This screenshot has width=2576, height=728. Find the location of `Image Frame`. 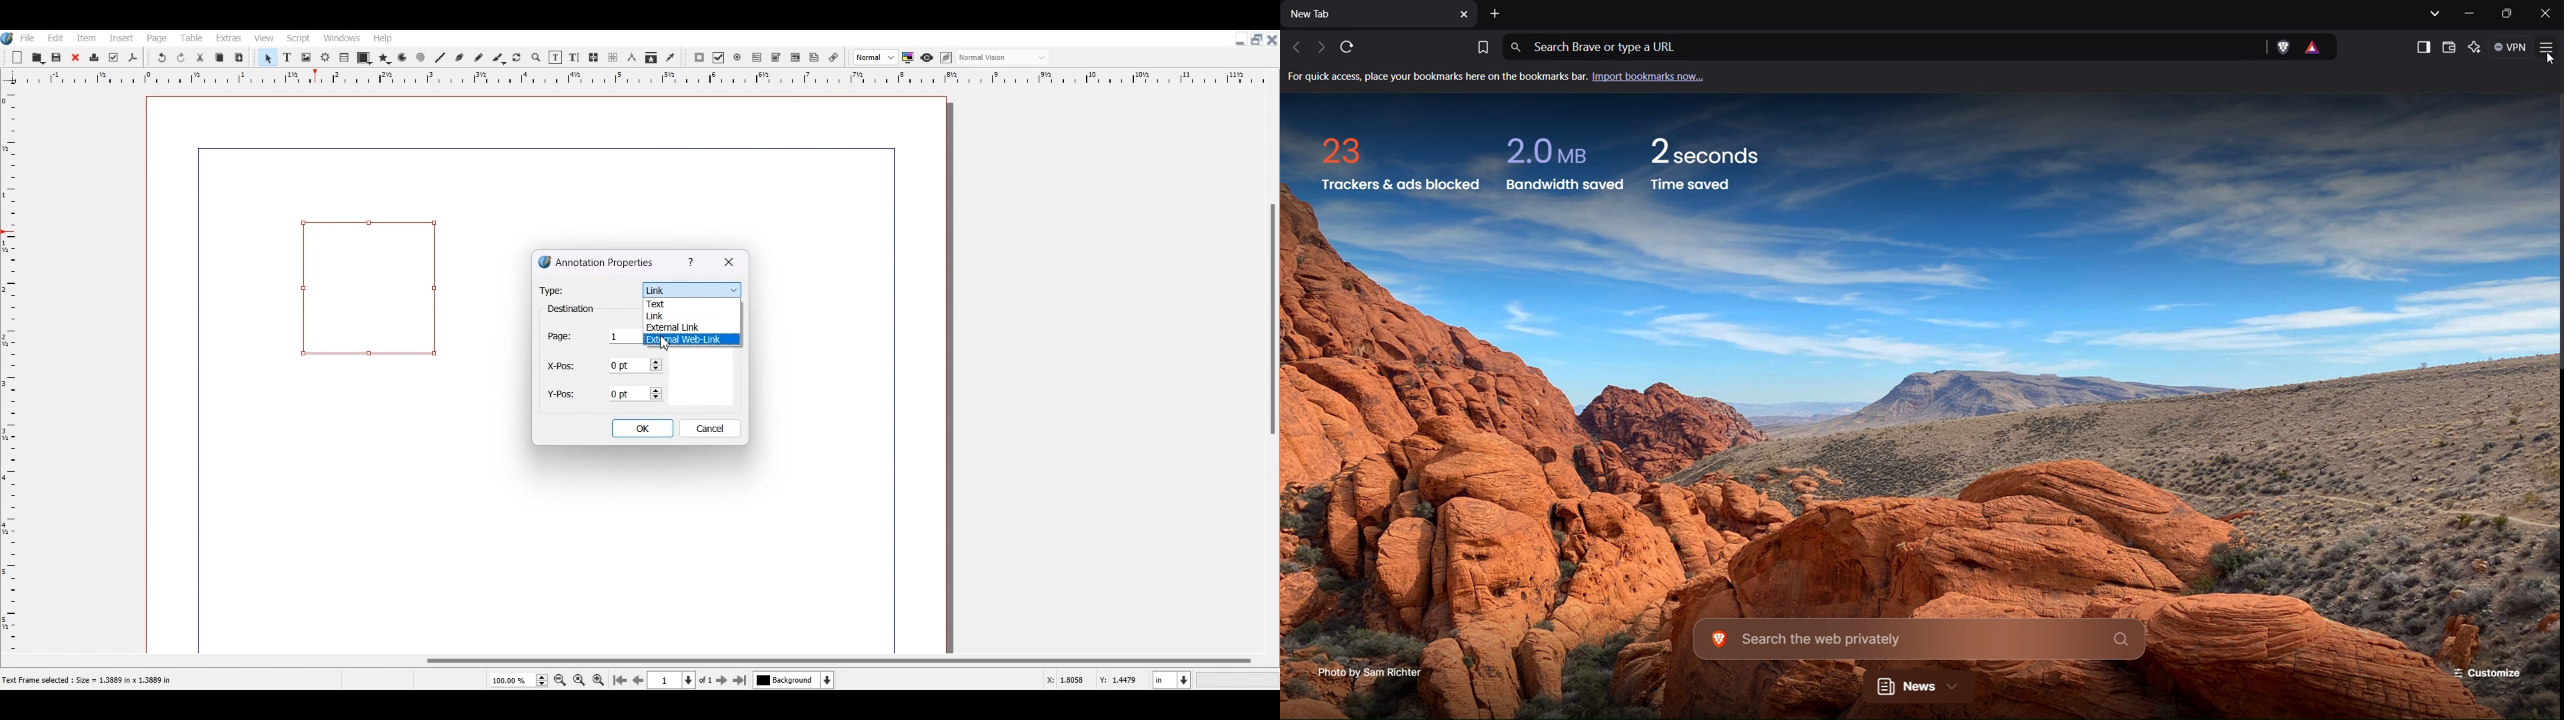

Image Frame is located at coordinates (306, 57).